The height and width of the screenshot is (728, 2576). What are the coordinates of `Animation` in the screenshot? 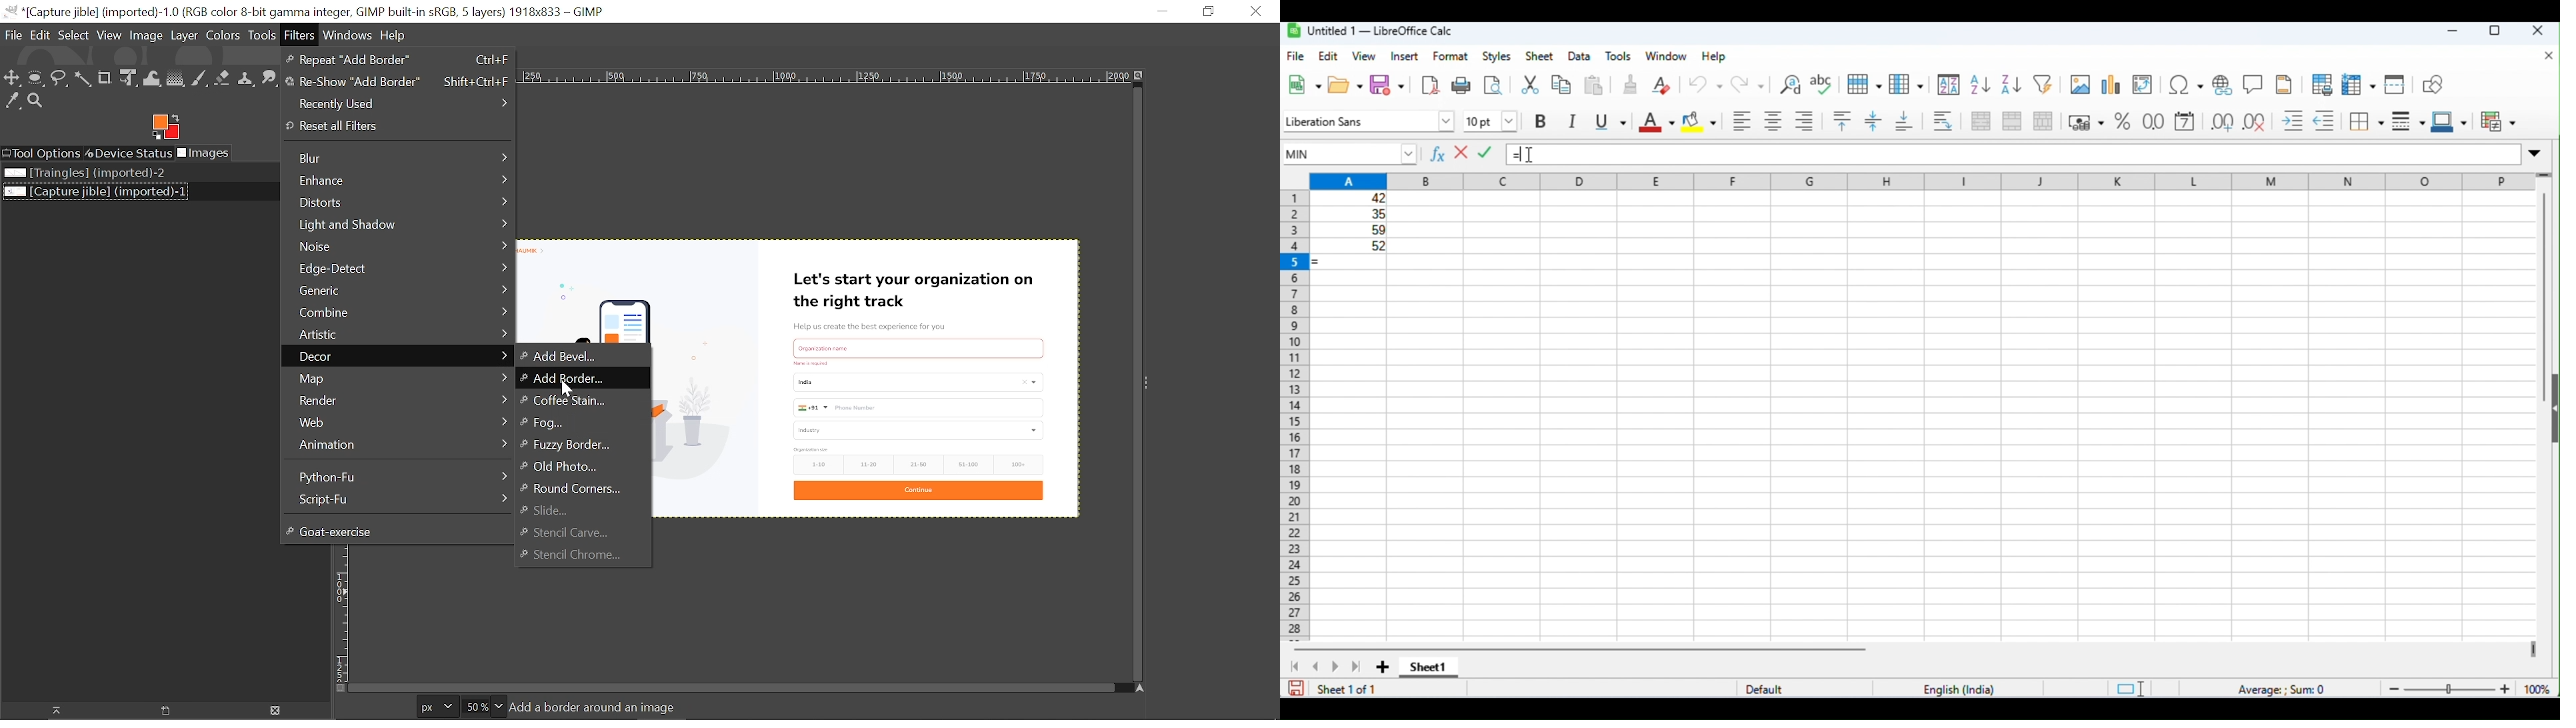 It's located at (398, 444).